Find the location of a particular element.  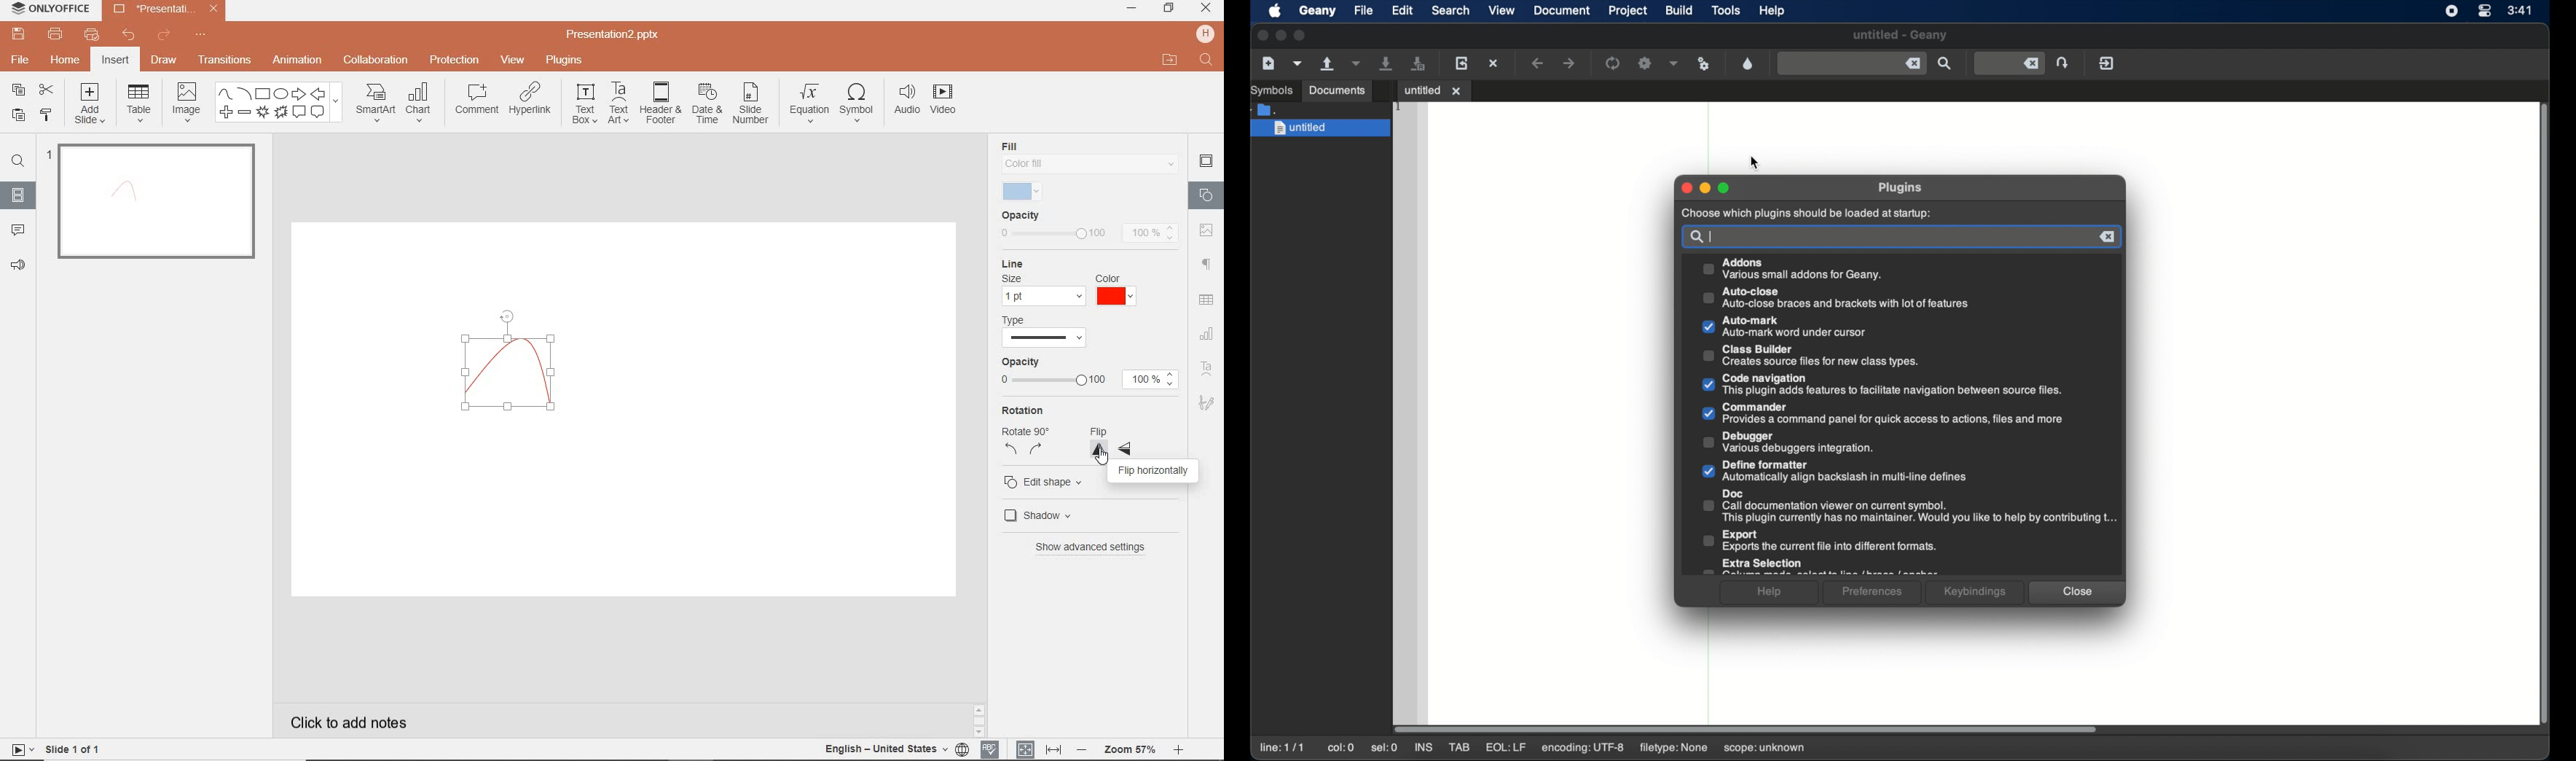

auto mark is located at coordinates (1784, 326).